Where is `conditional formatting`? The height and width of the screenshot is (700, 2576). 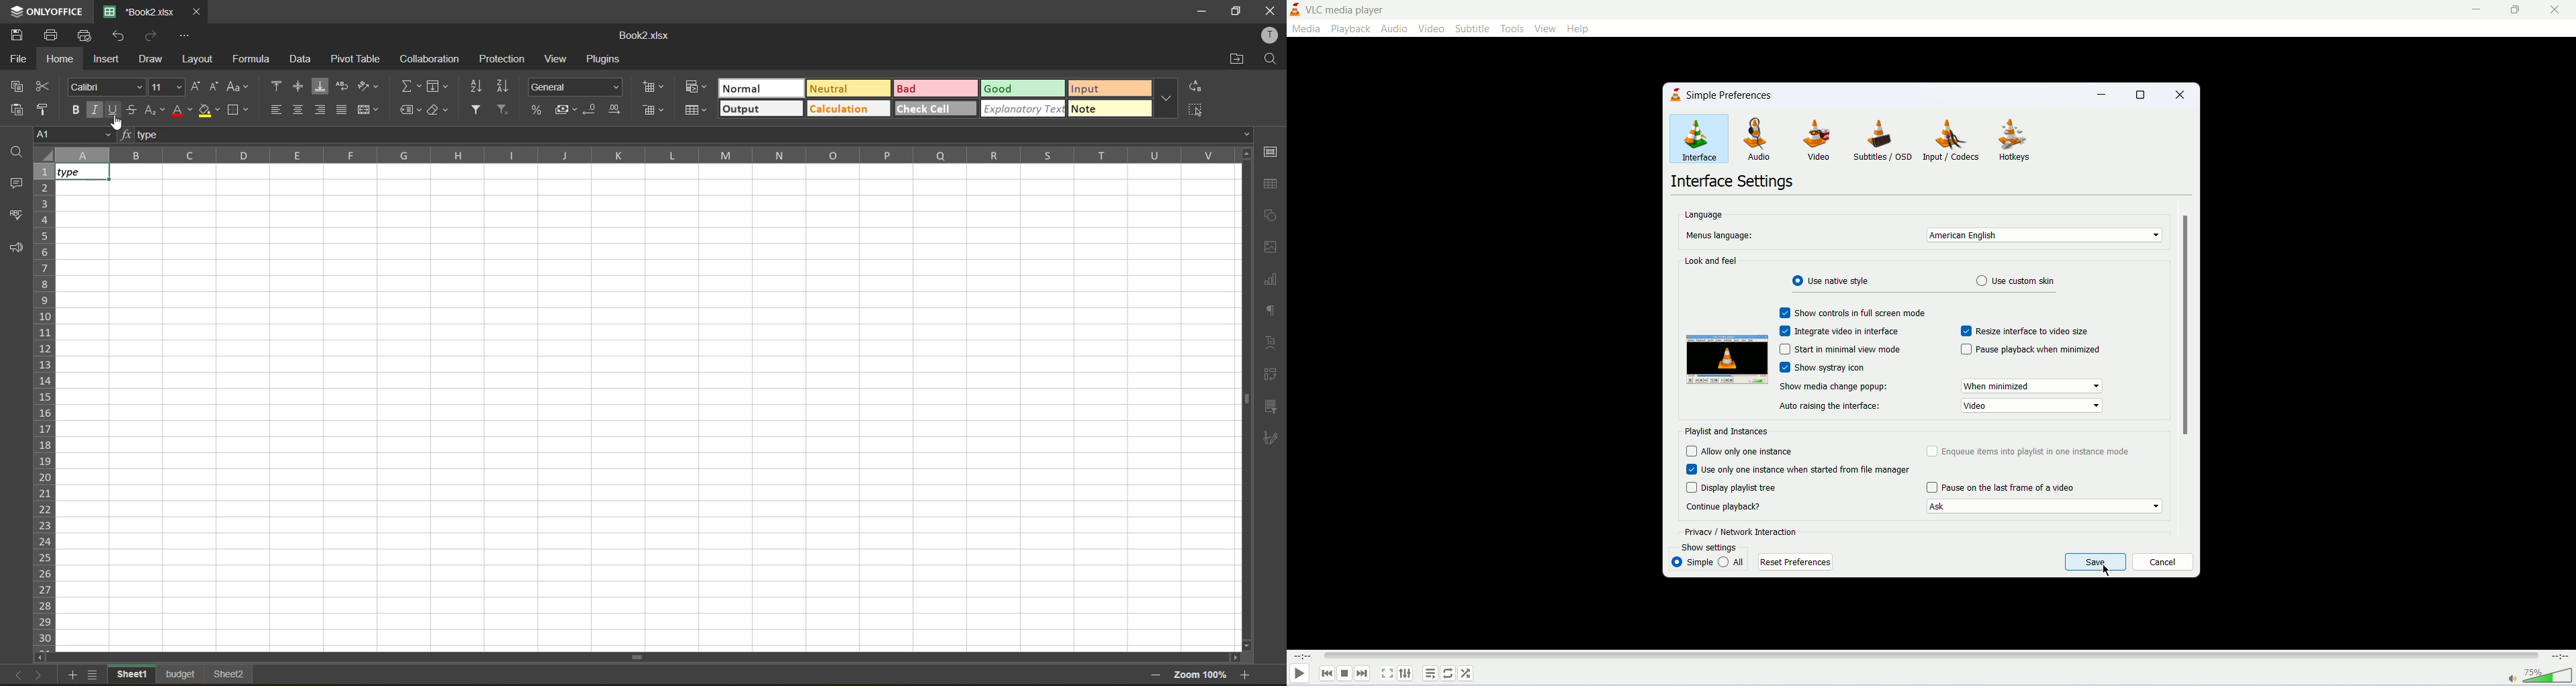
conditional formatting is located at coordinates (696, 86).